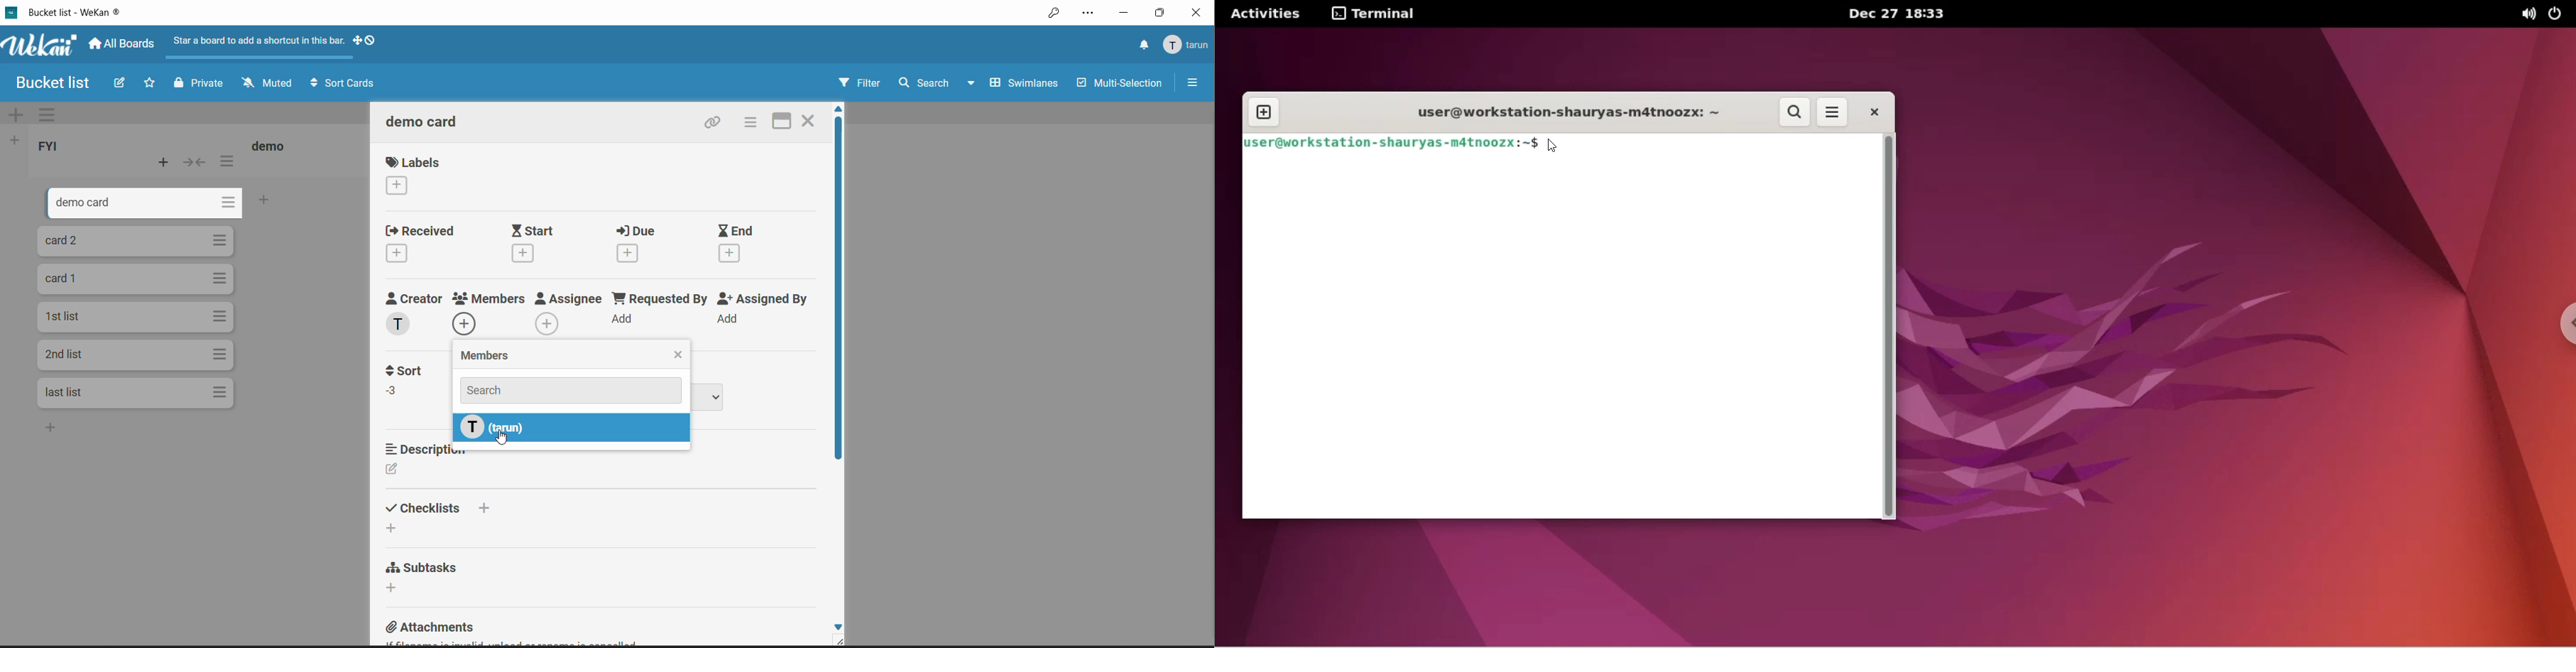  What do you see at coordinates (569, 300) in the screenshot?
I see `assignee` at bounding box center [569, 300].